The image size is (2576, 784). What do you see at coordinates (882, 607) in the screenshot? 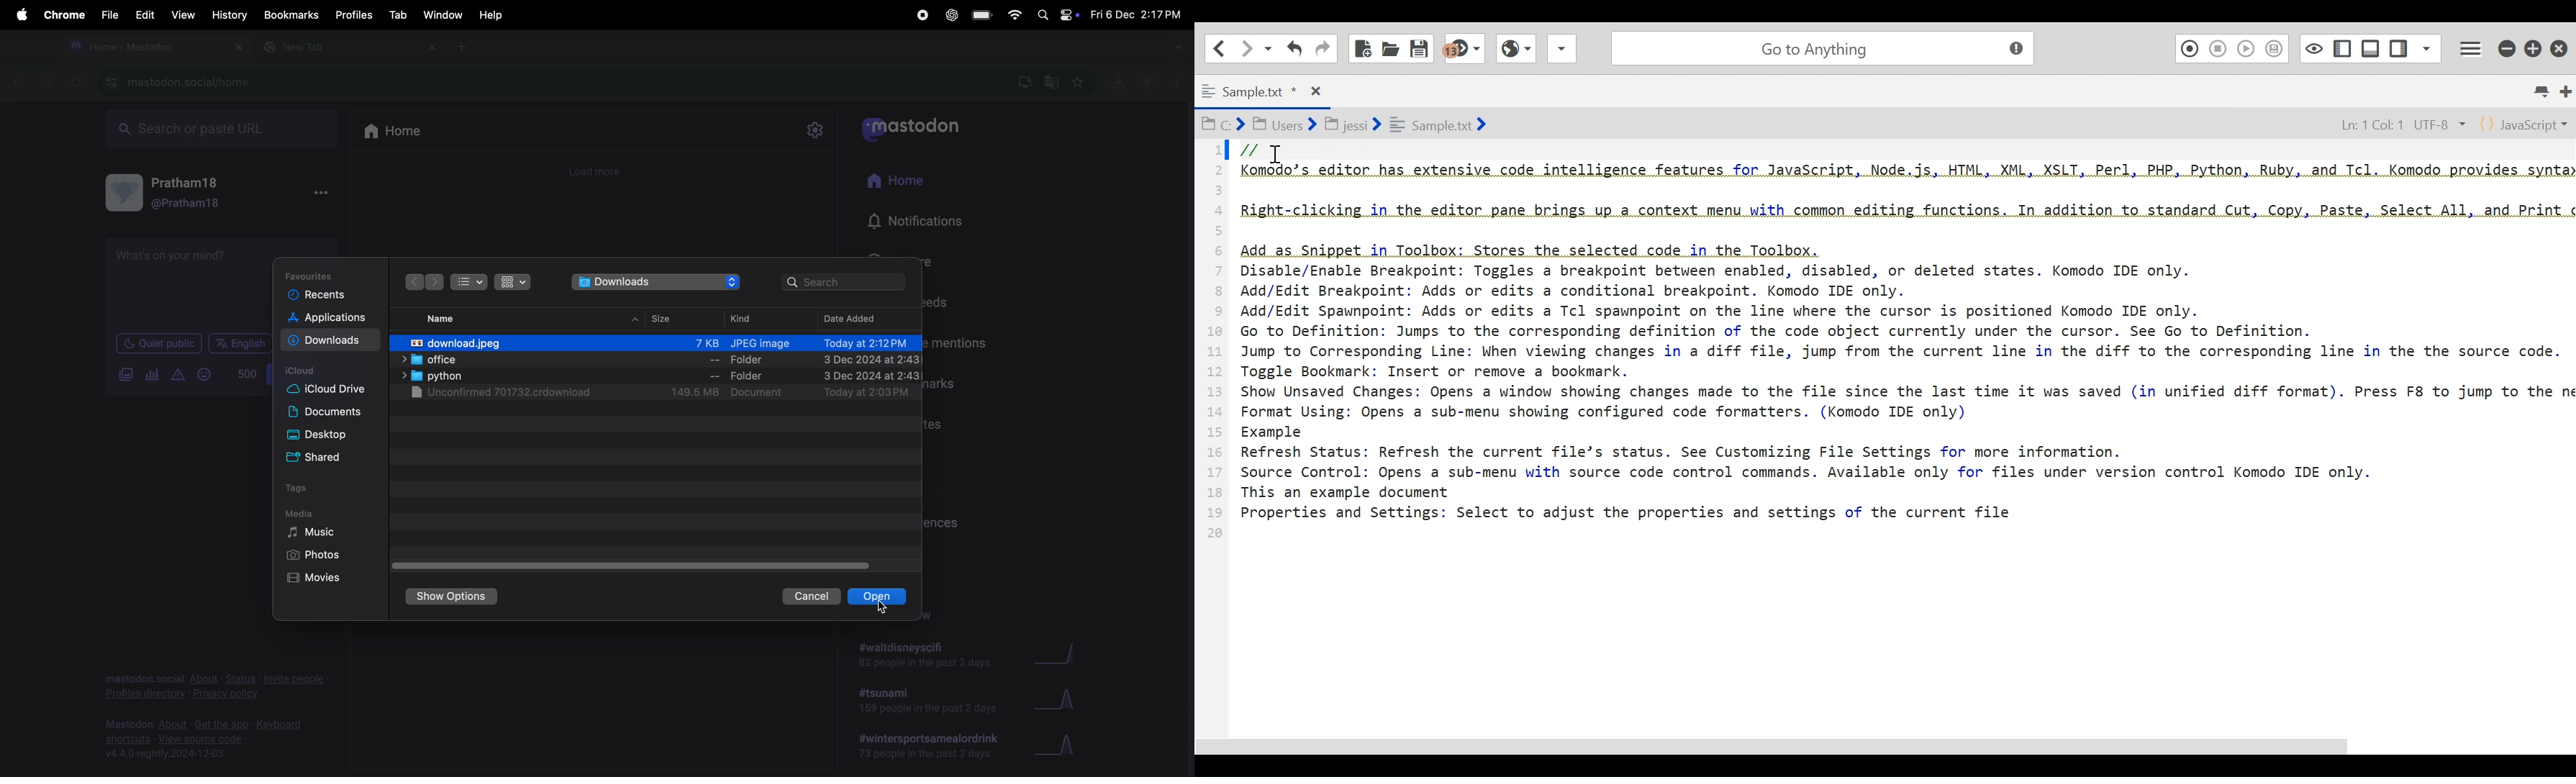
I see `cursor` at bounding box center [882, 607].